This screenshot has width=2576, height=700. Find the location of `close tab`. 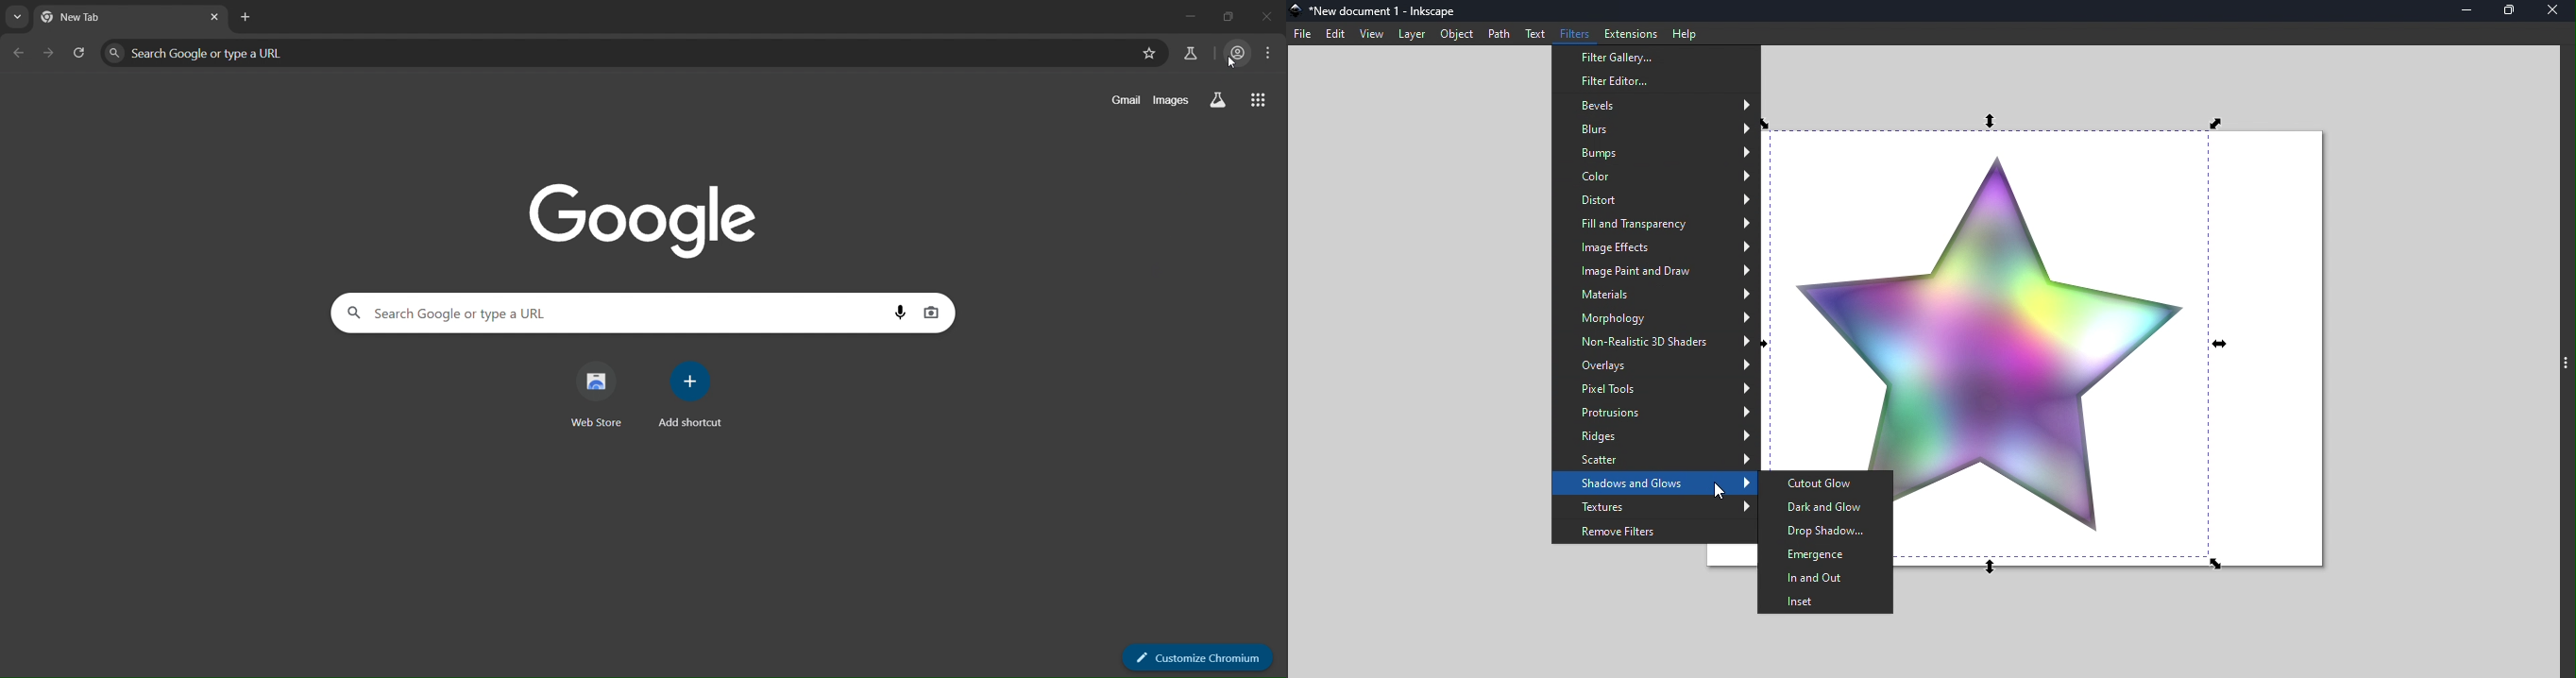

close tab is located at coordinates (212, 17).